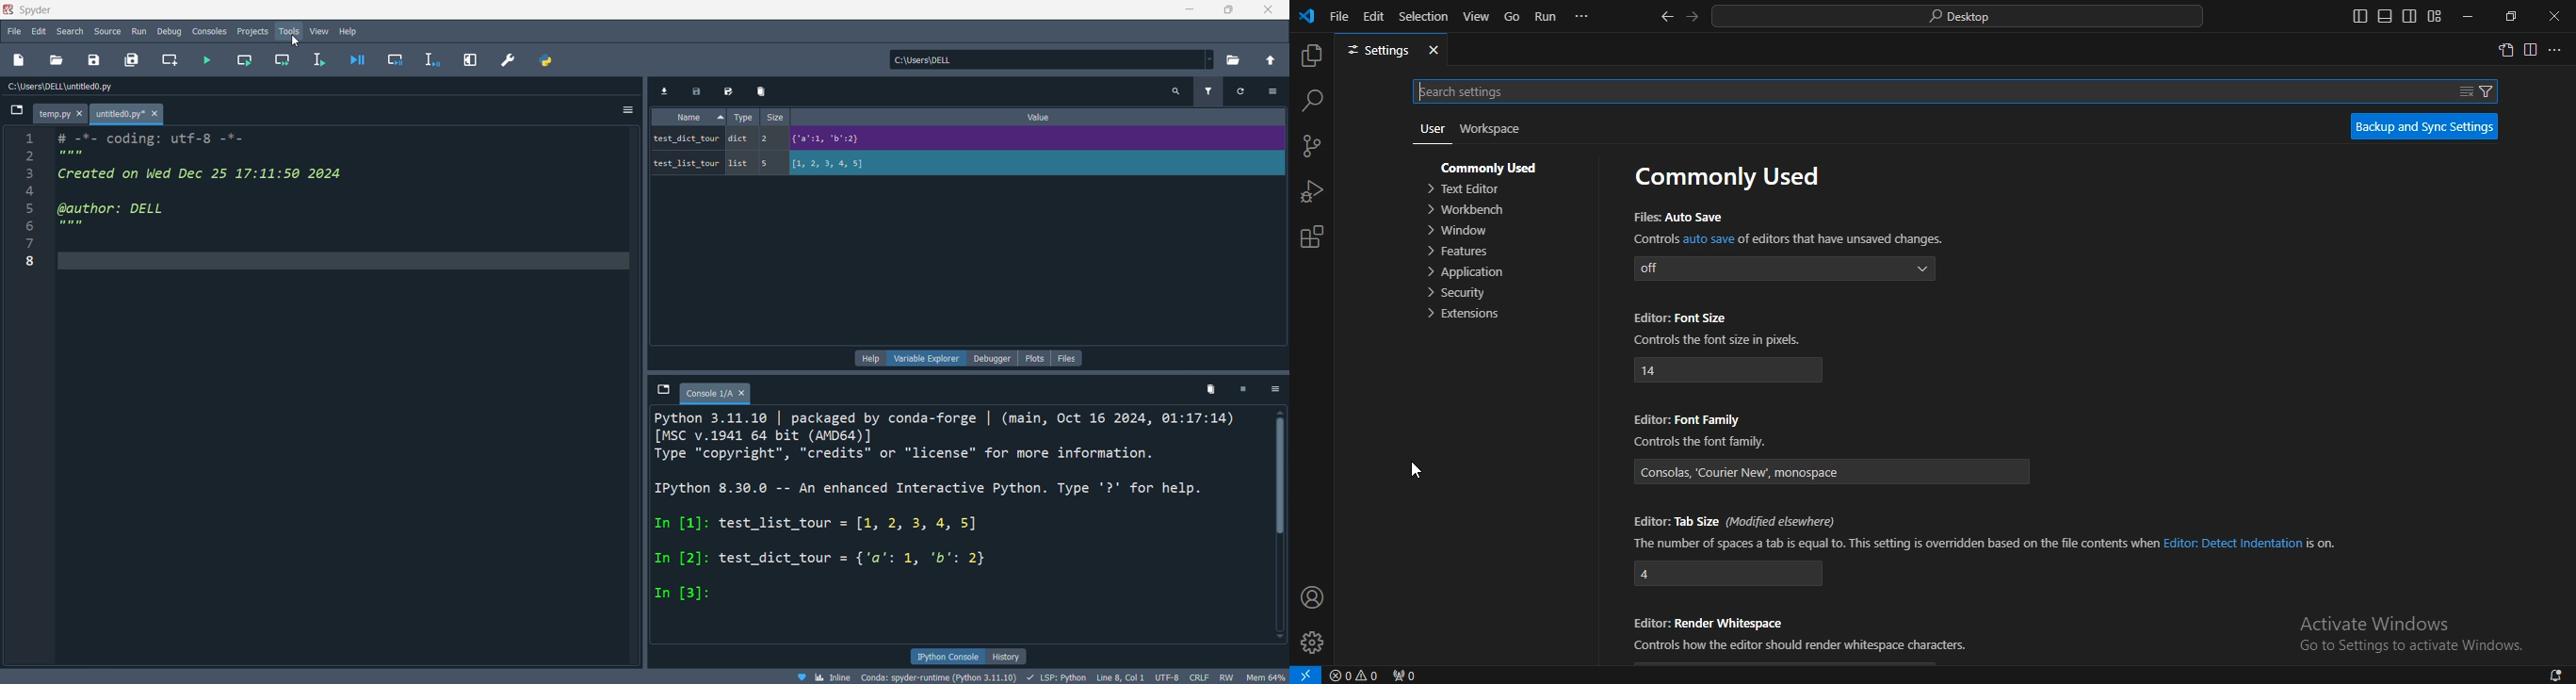  What do you see at coordinates (286, 32) in the screenshot?
I see `tools` at bounding box center [286, 32].